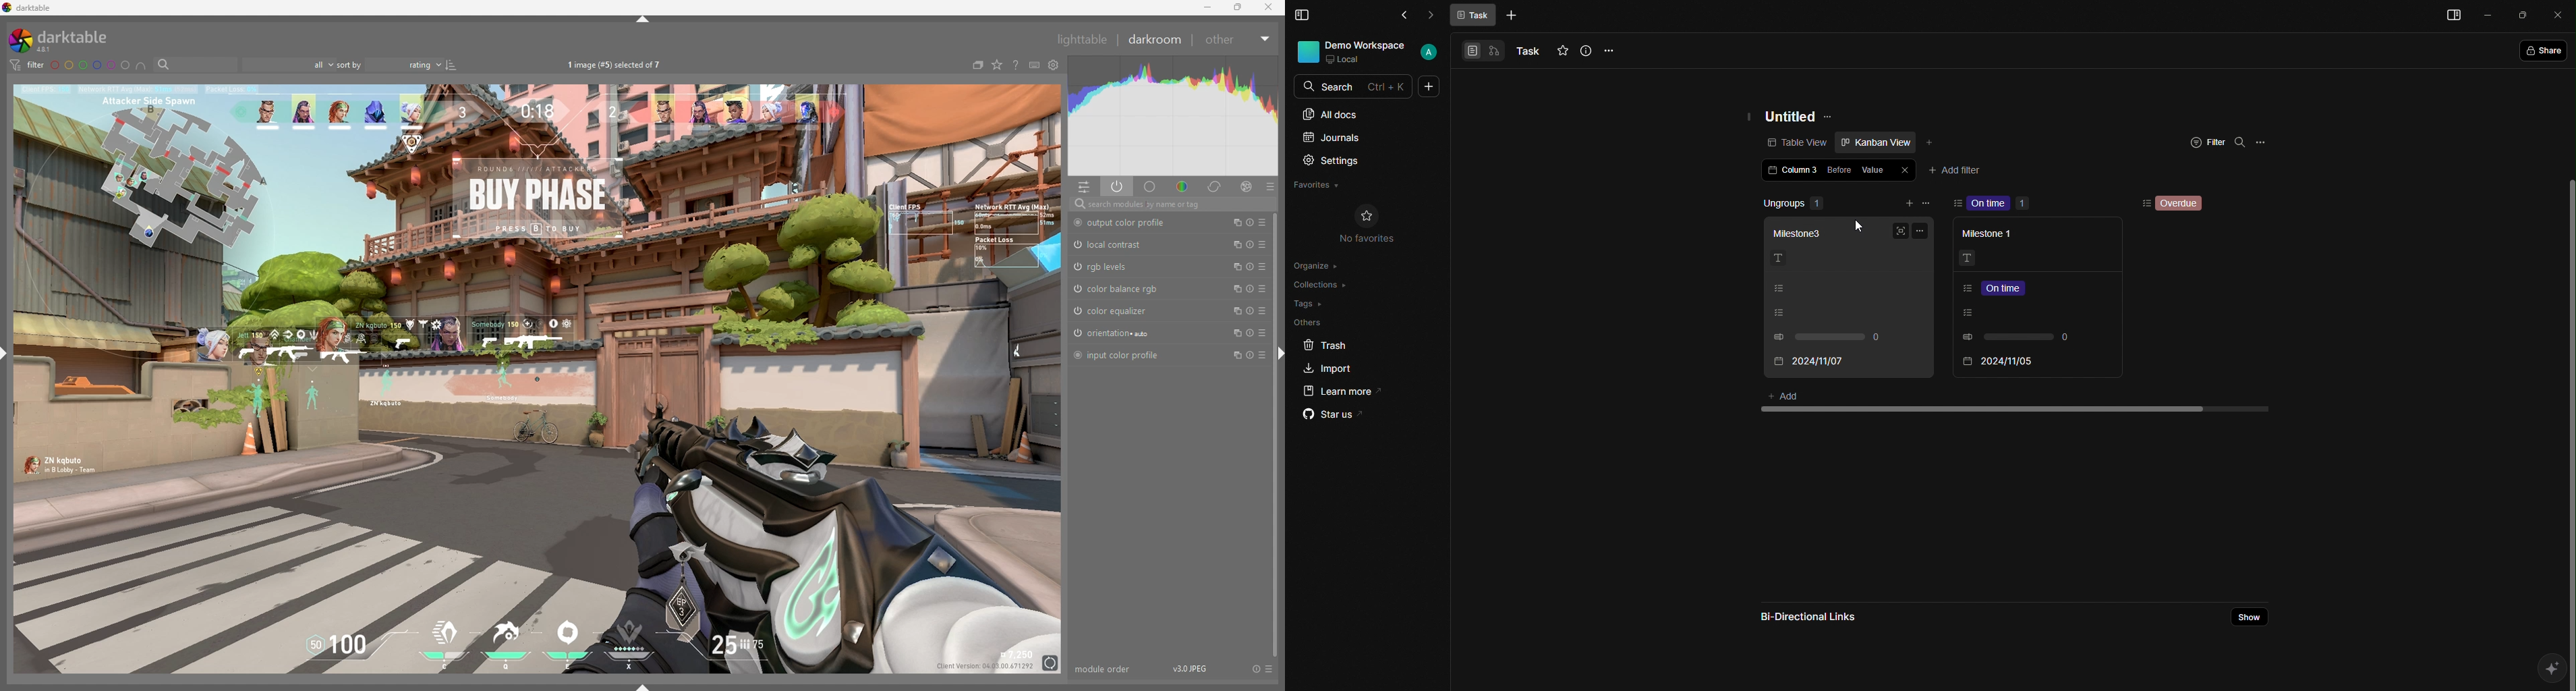  Describe the element at coordinates (1172, 204) in the screenshot. I see `search modules` at that location.